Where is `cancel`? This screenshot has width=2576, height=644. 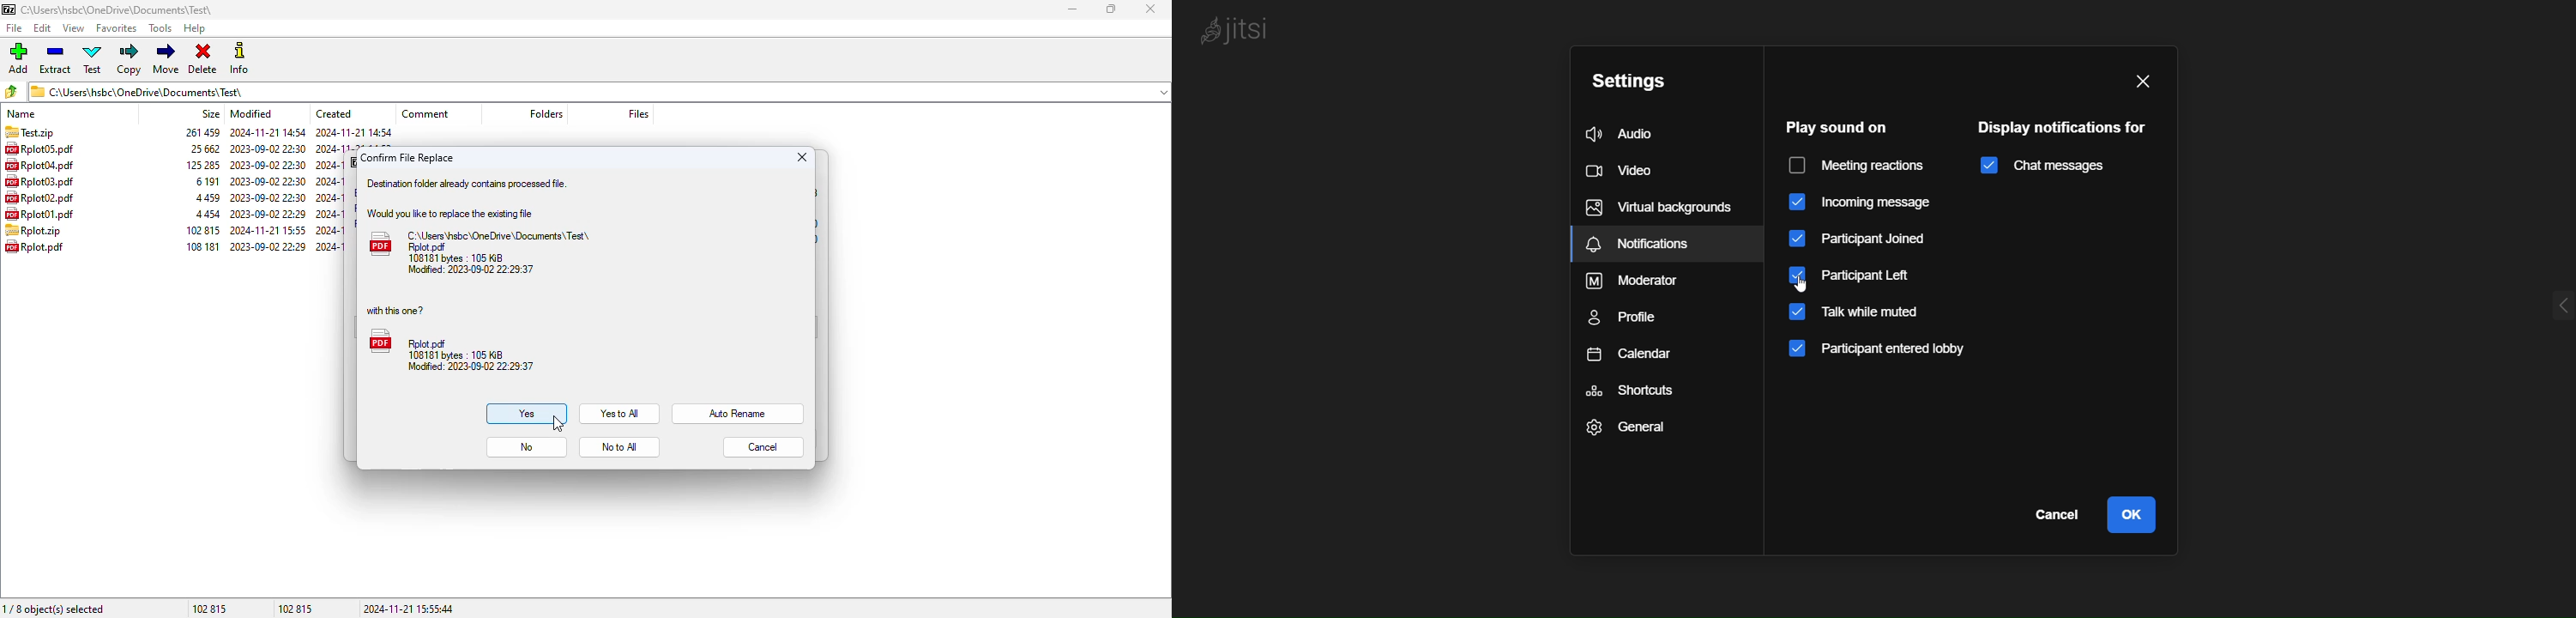
cancel is located at coordinates (764, 447).